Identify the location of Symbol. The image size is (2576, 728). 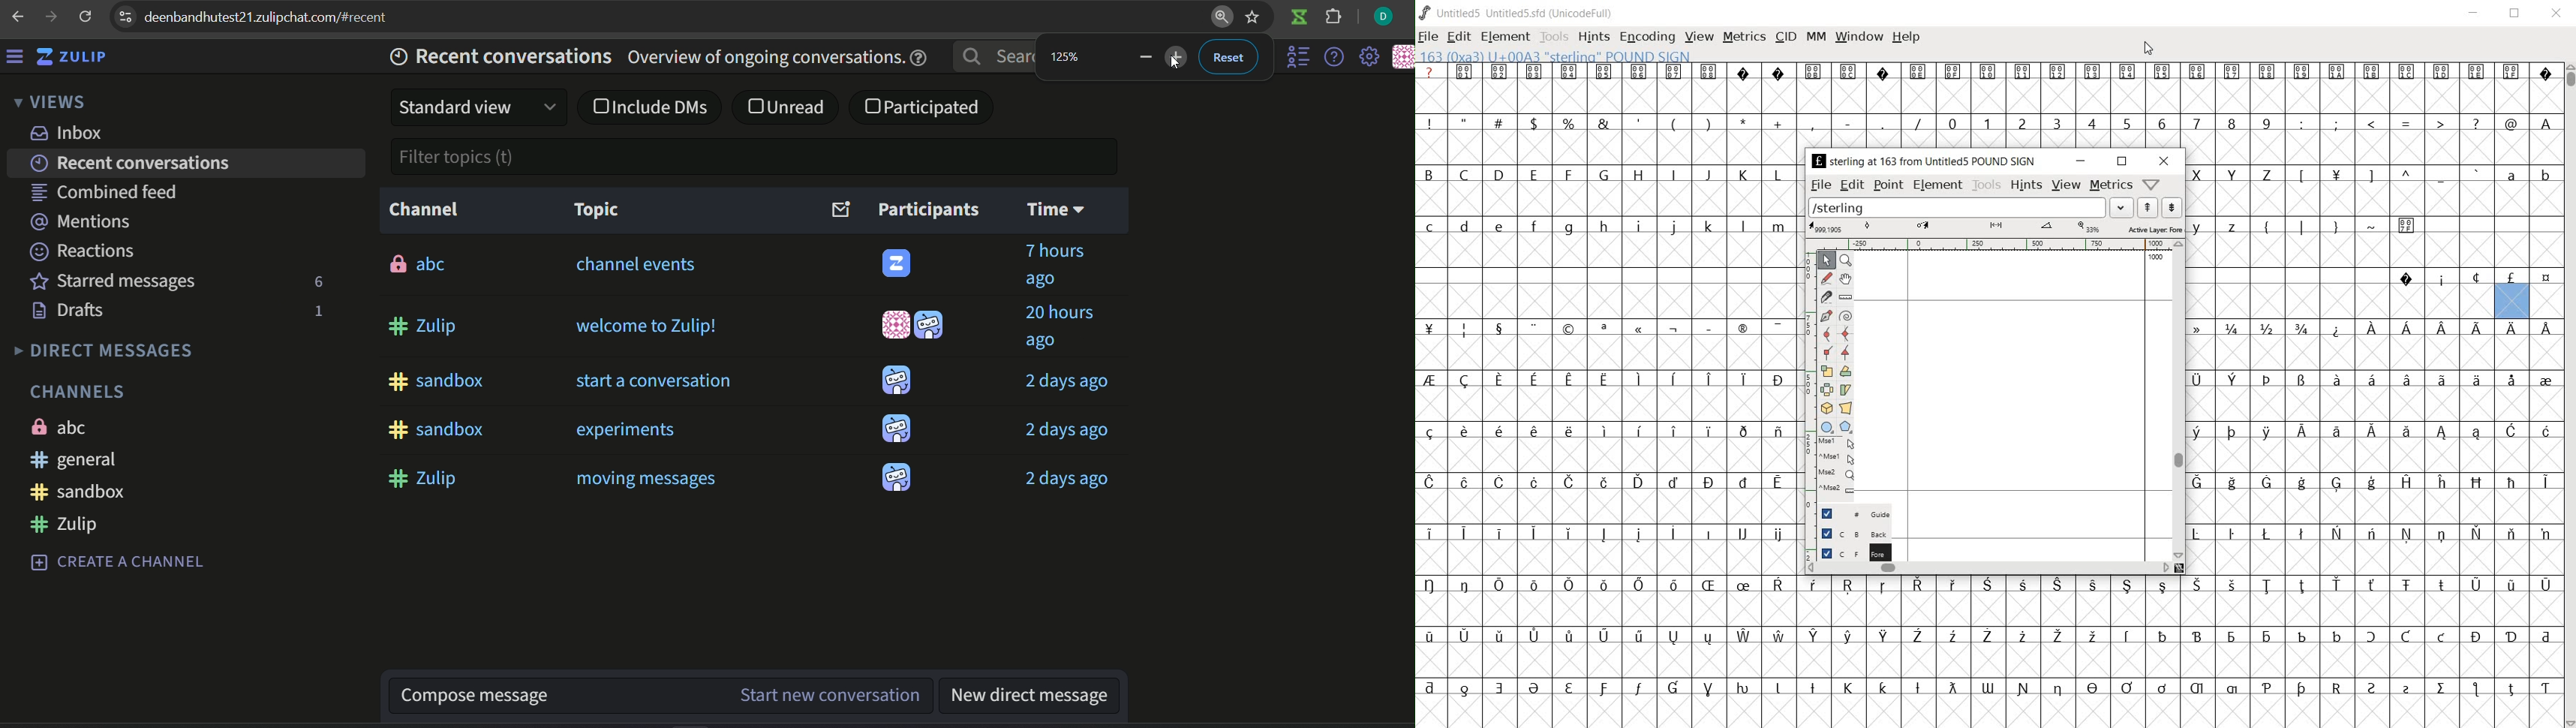
(1569, 328).